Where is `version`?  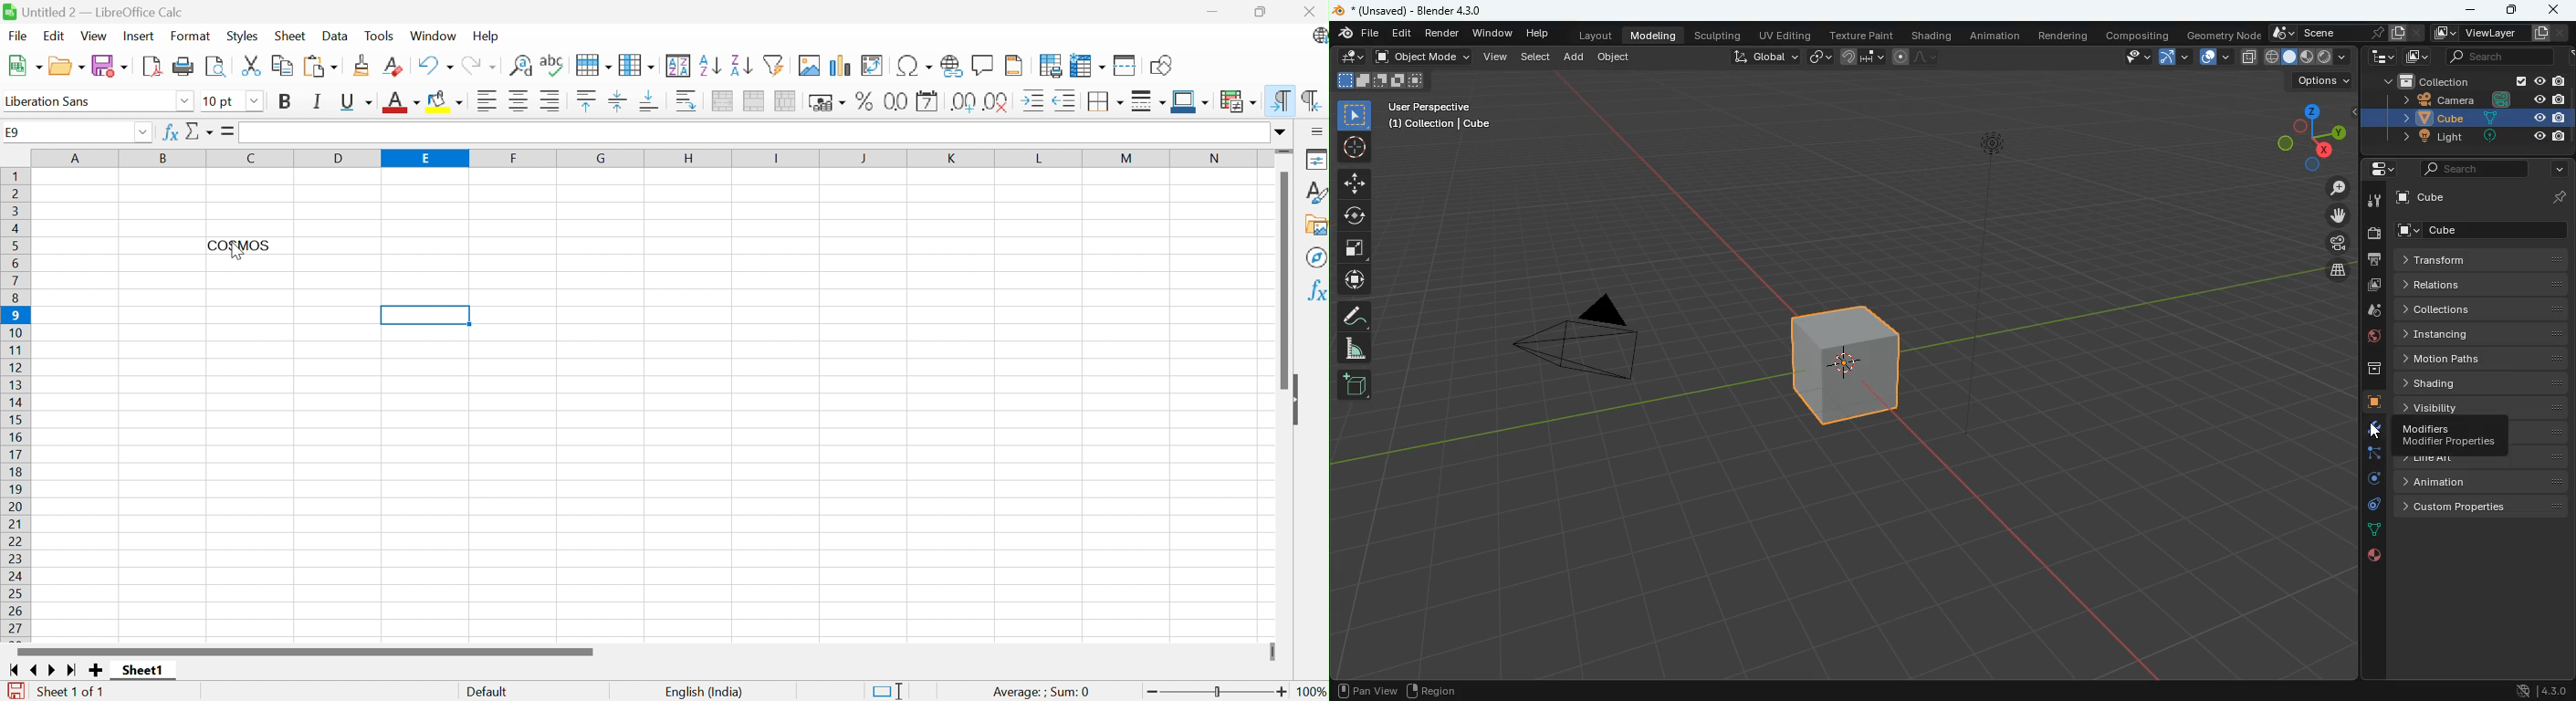 version is located at coordinates (2544, 690).